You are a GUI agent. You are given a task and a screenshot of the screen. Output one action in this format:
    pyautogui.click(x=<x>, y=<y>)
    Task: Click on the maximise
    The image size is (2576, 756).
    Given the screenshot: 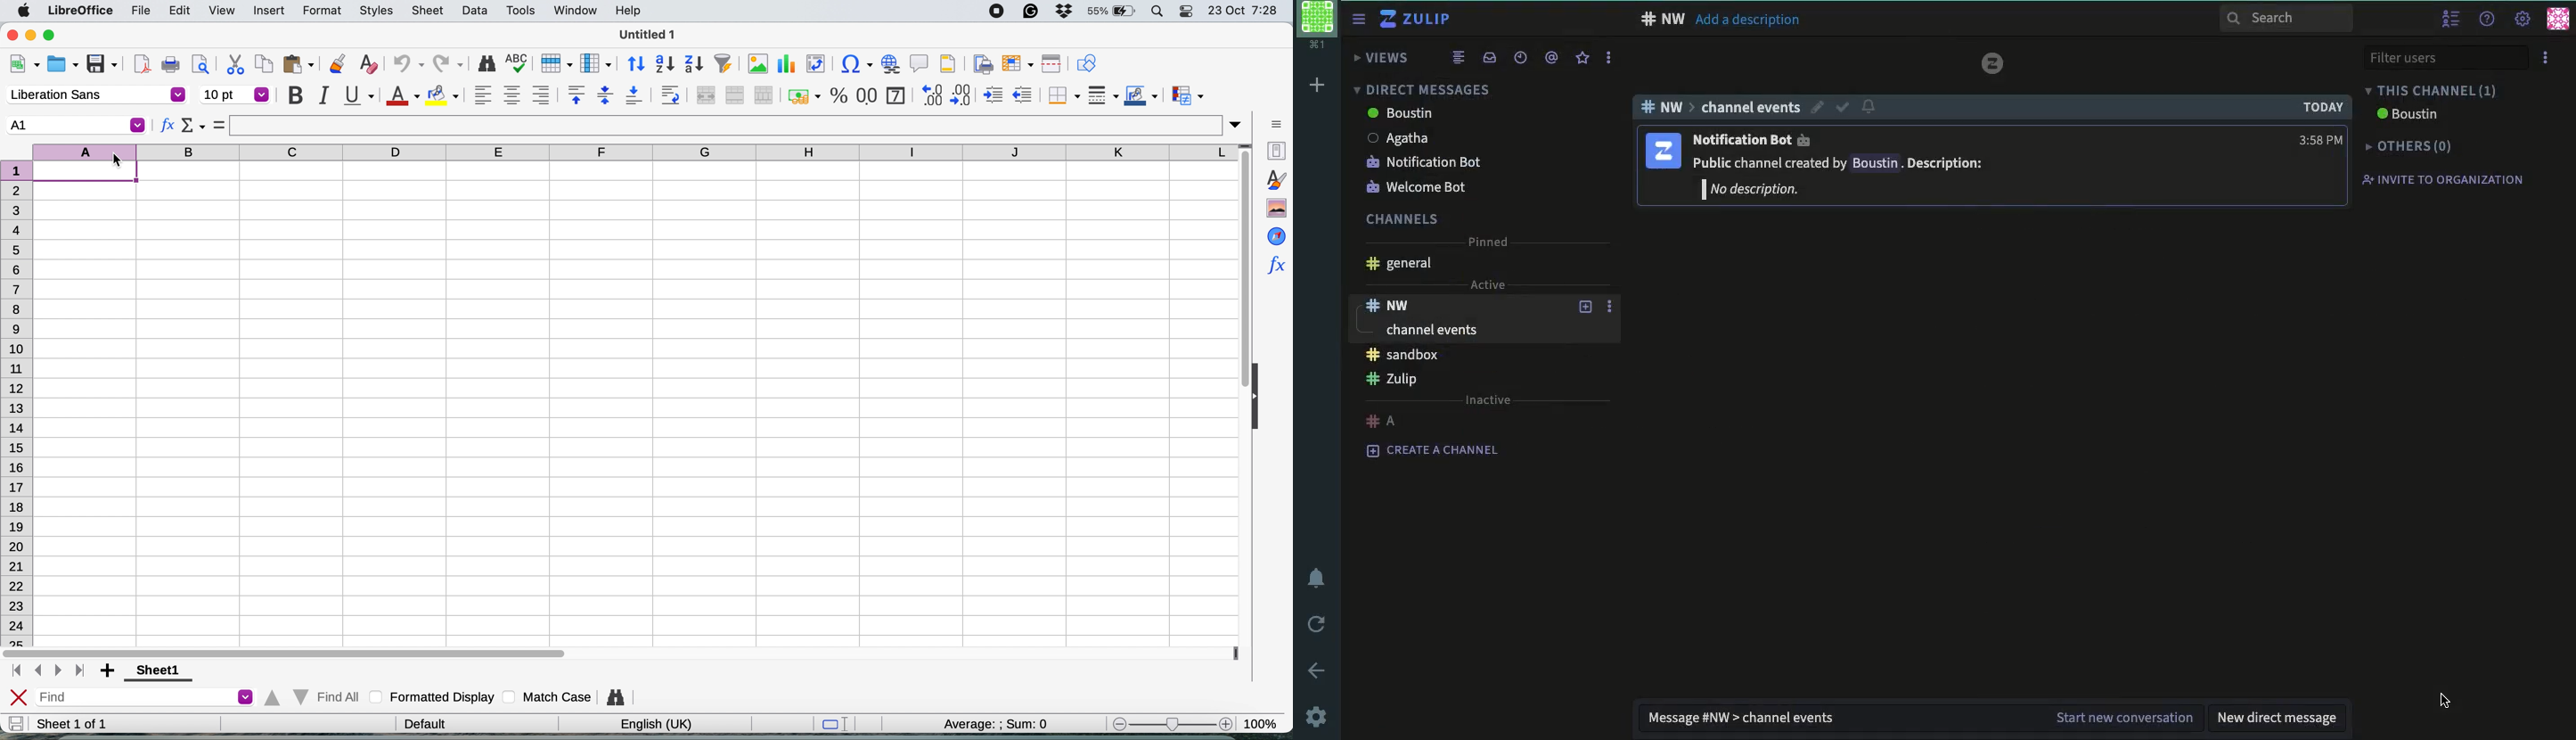 What is the action you would take?
    pyautogui.click(x=54, y=36)
    